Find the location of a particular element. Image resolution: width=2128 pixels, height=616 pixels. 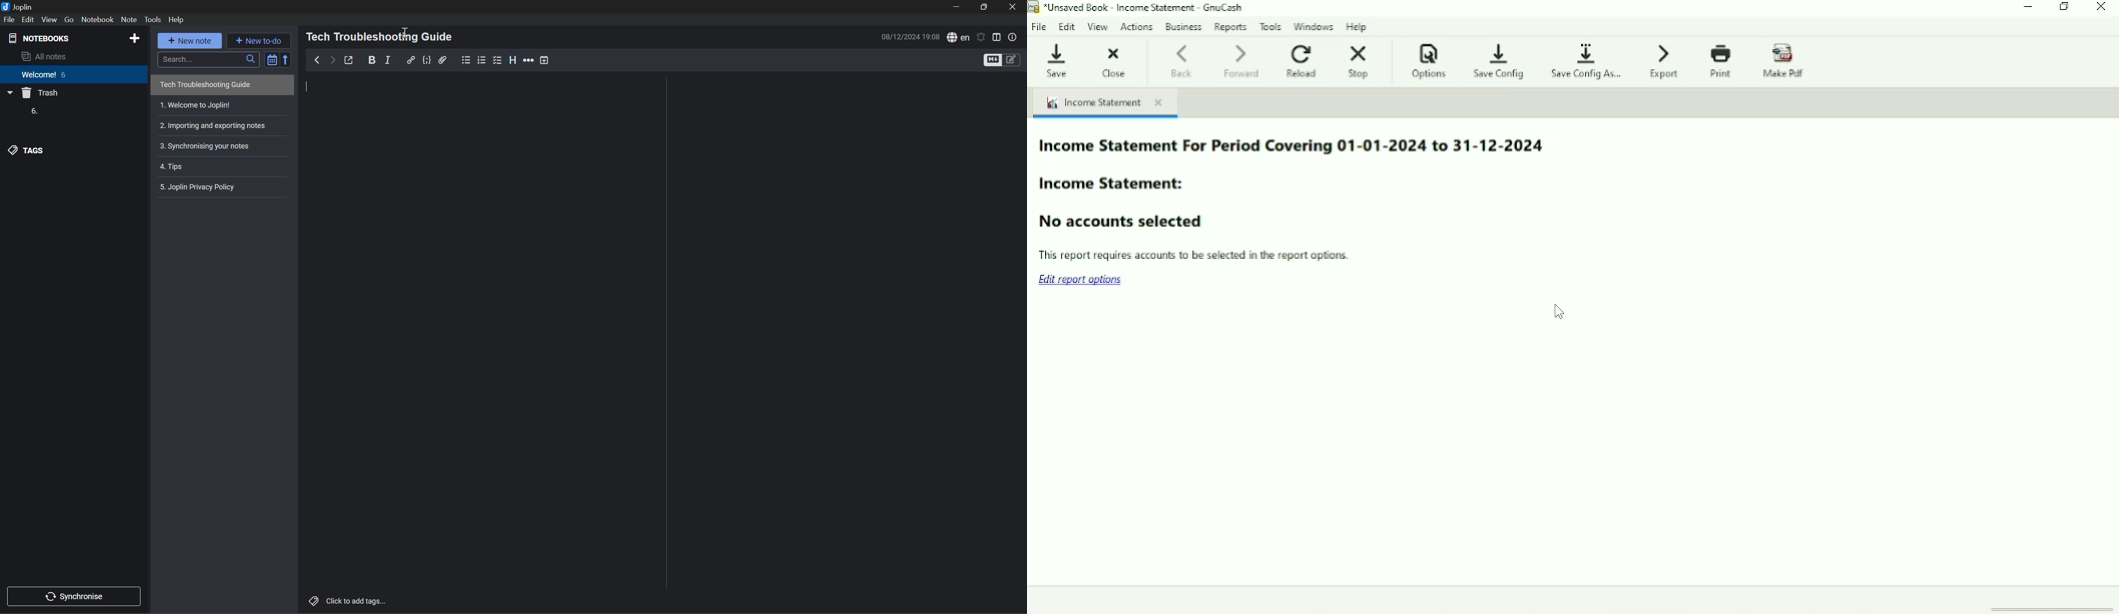

Tech Troubleshooting Guide is located at coordinates (381, 37).